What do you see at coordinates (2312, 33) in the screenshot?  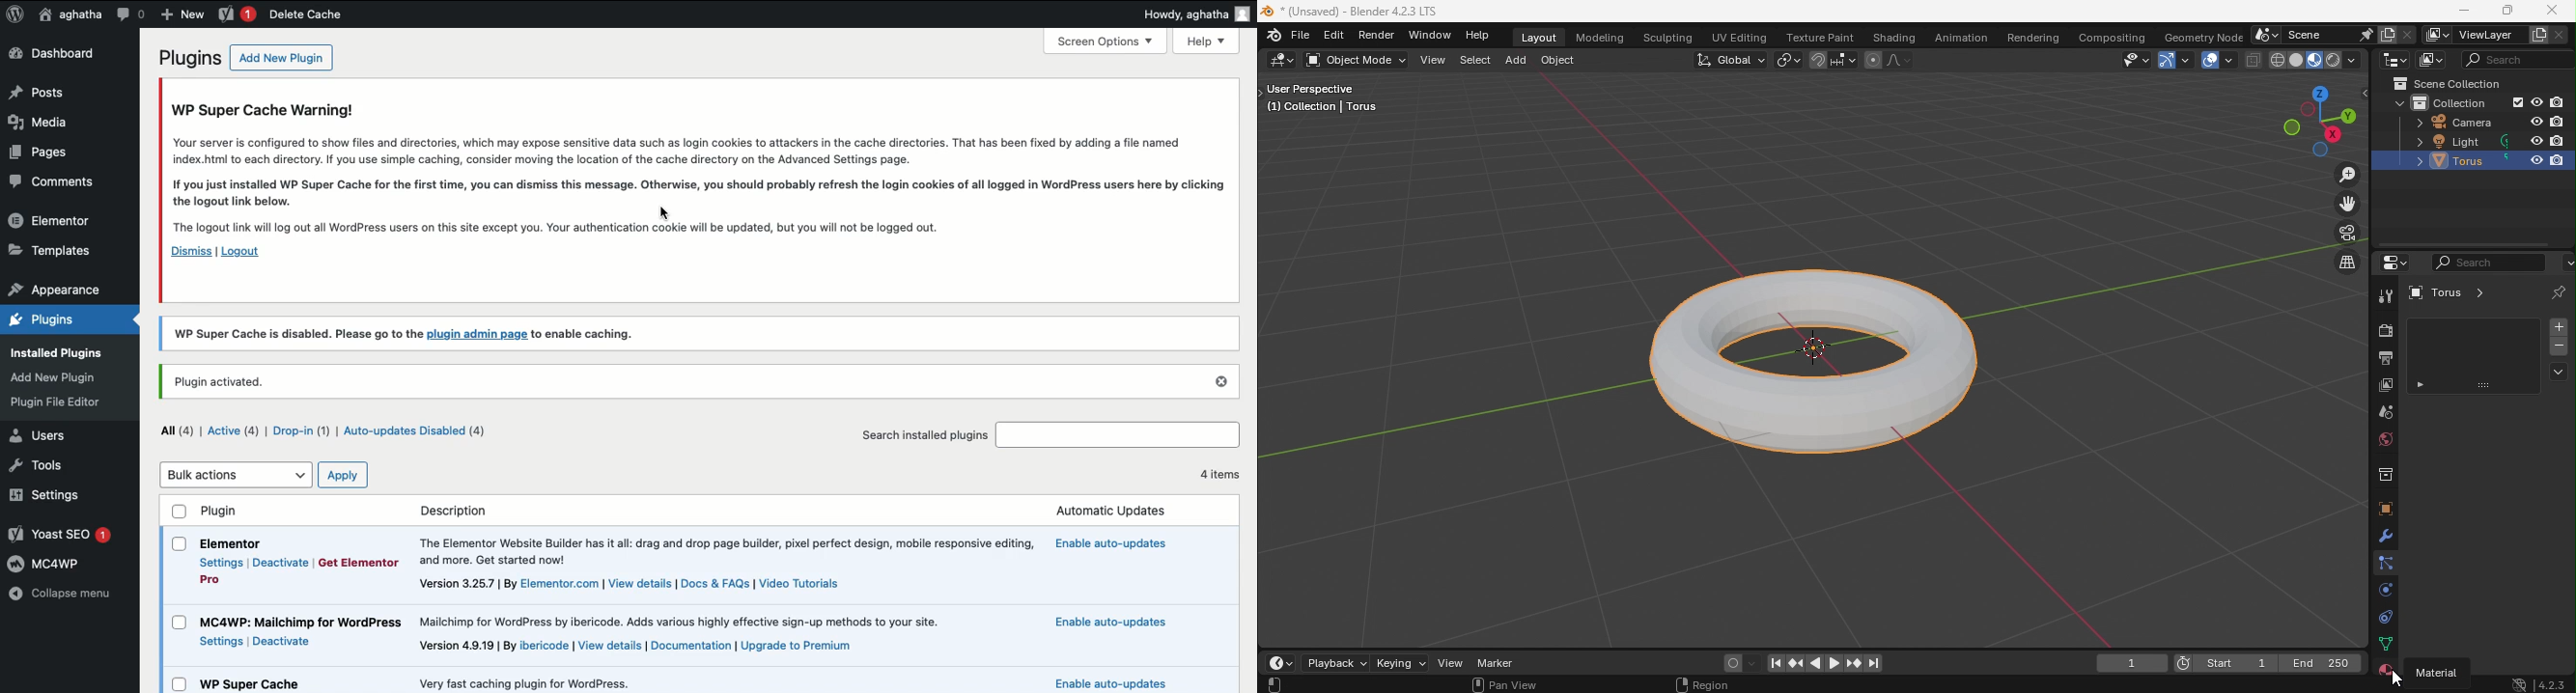 I see `Scene` at bounding box center [2312, 33].